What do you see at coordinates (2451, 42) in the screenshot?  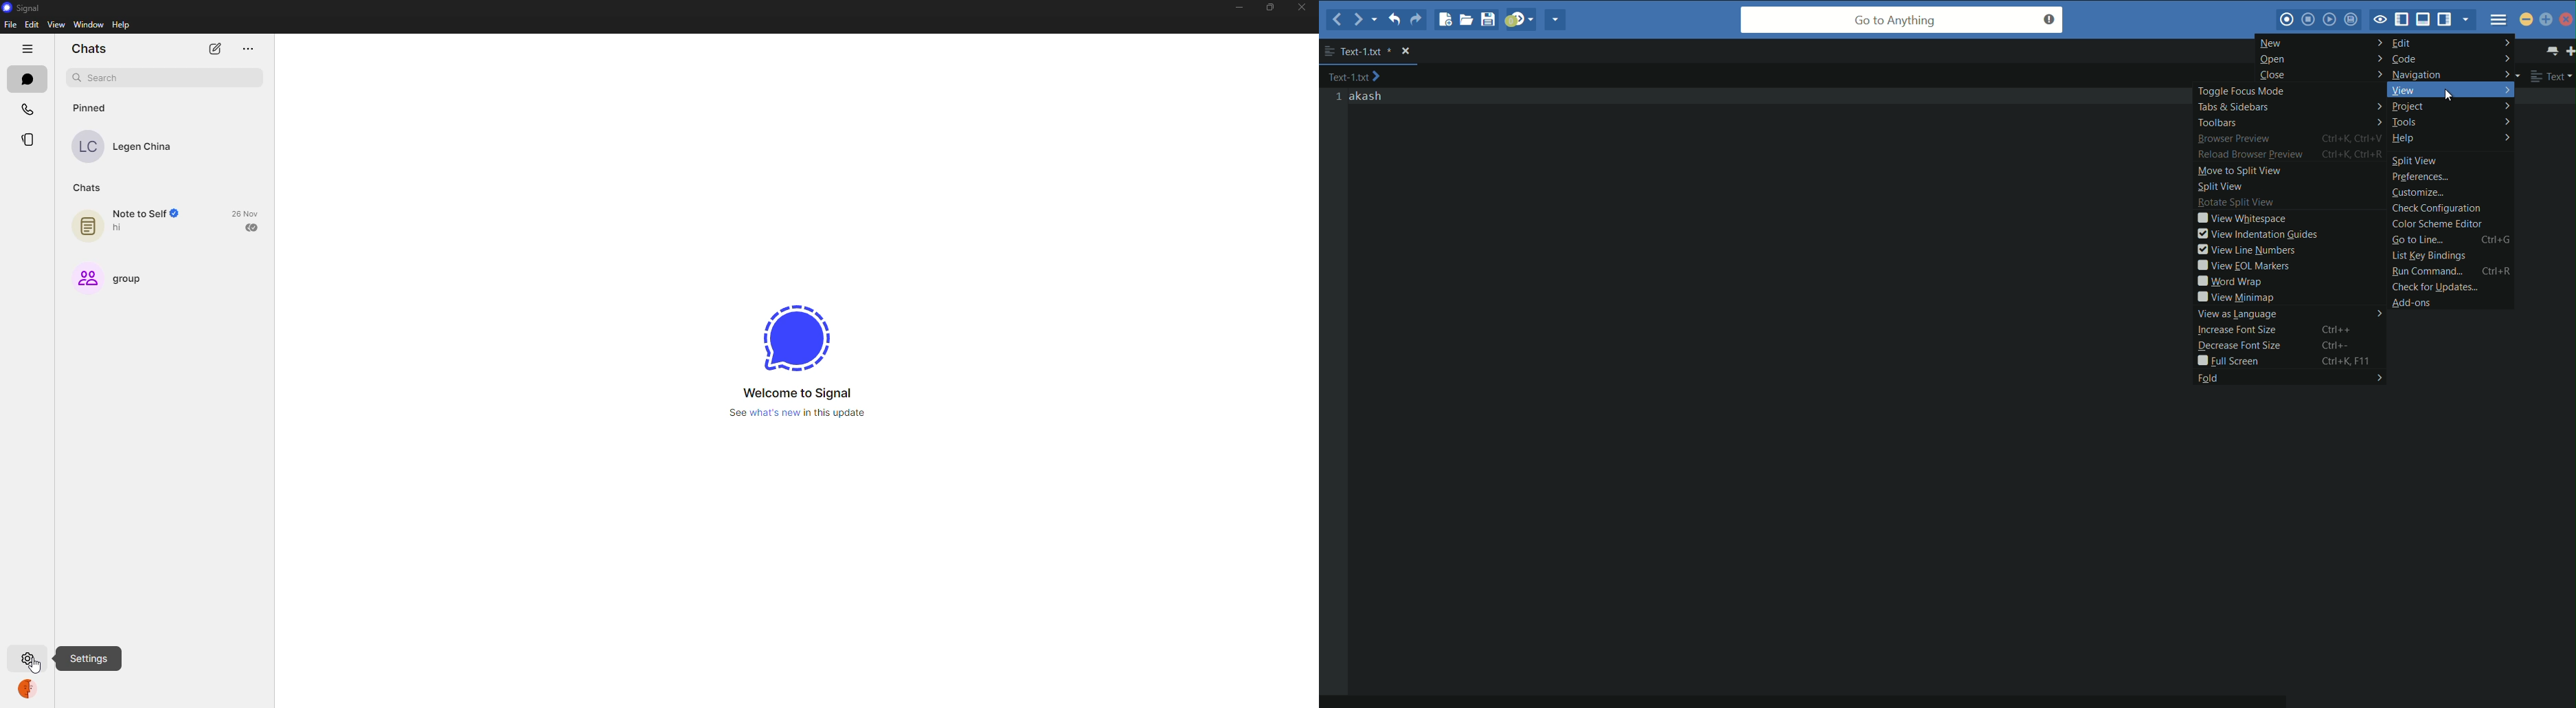 I see `edit` at bounding box center [2451, 42].